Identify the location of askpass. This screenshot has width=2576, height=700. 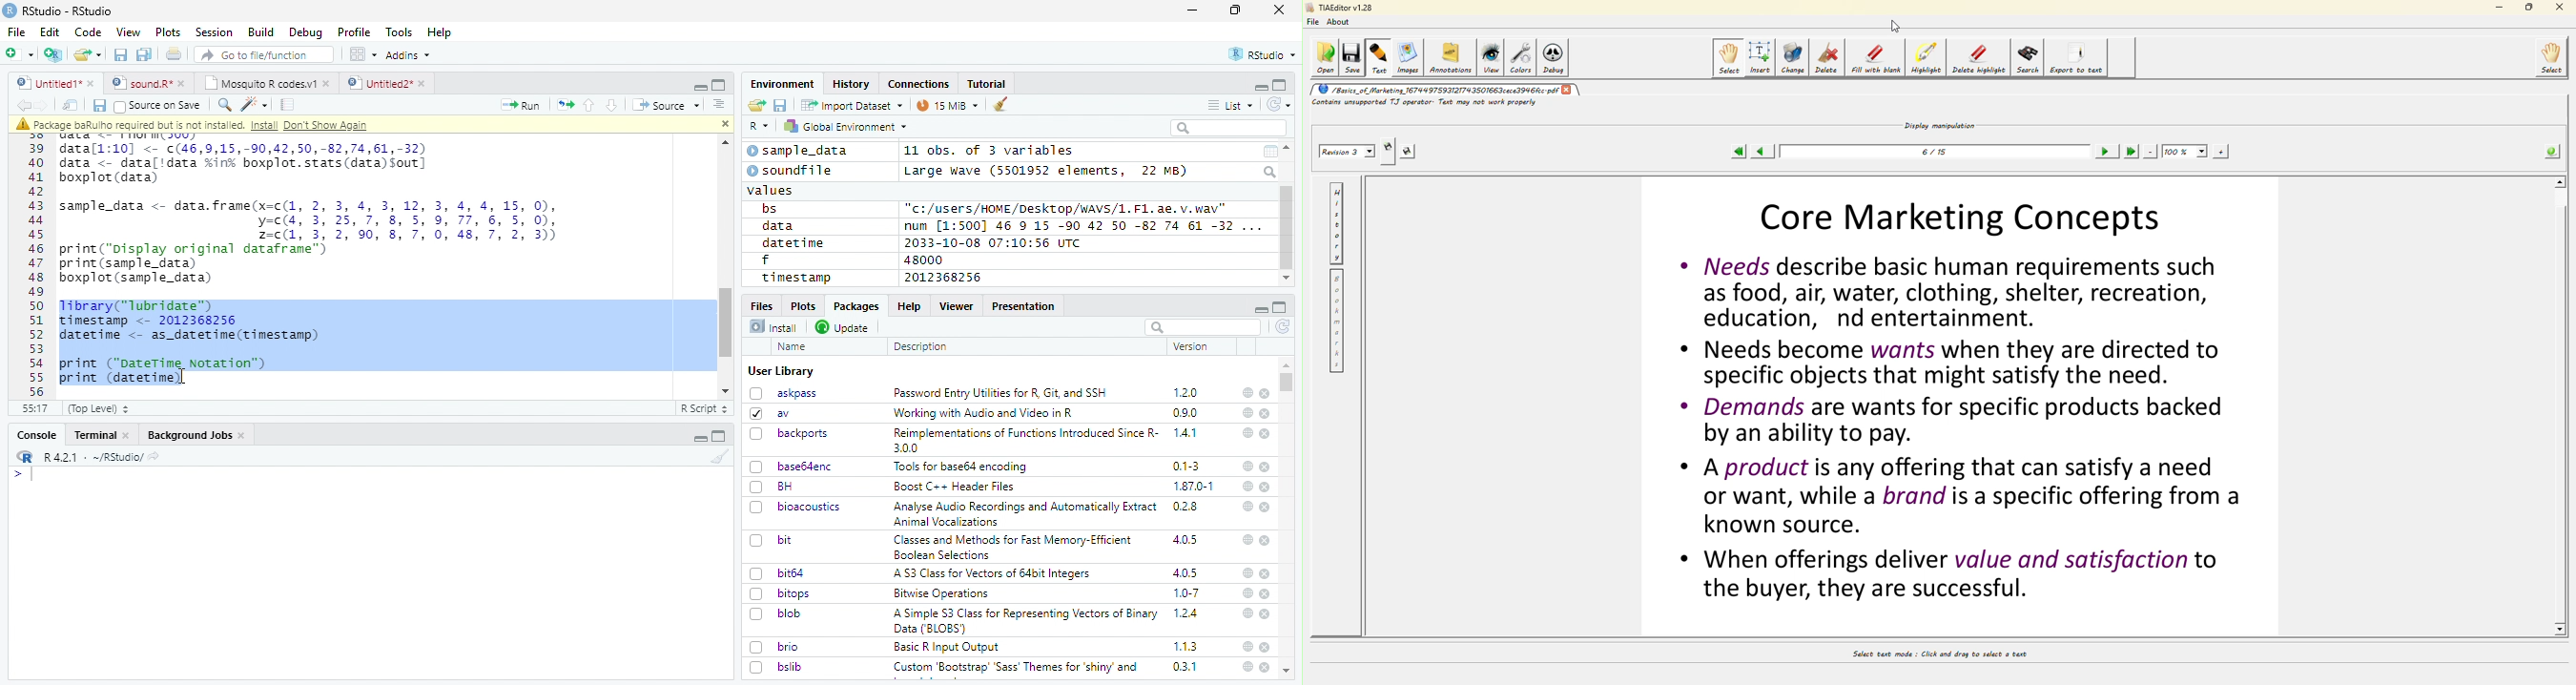
(782, 393).